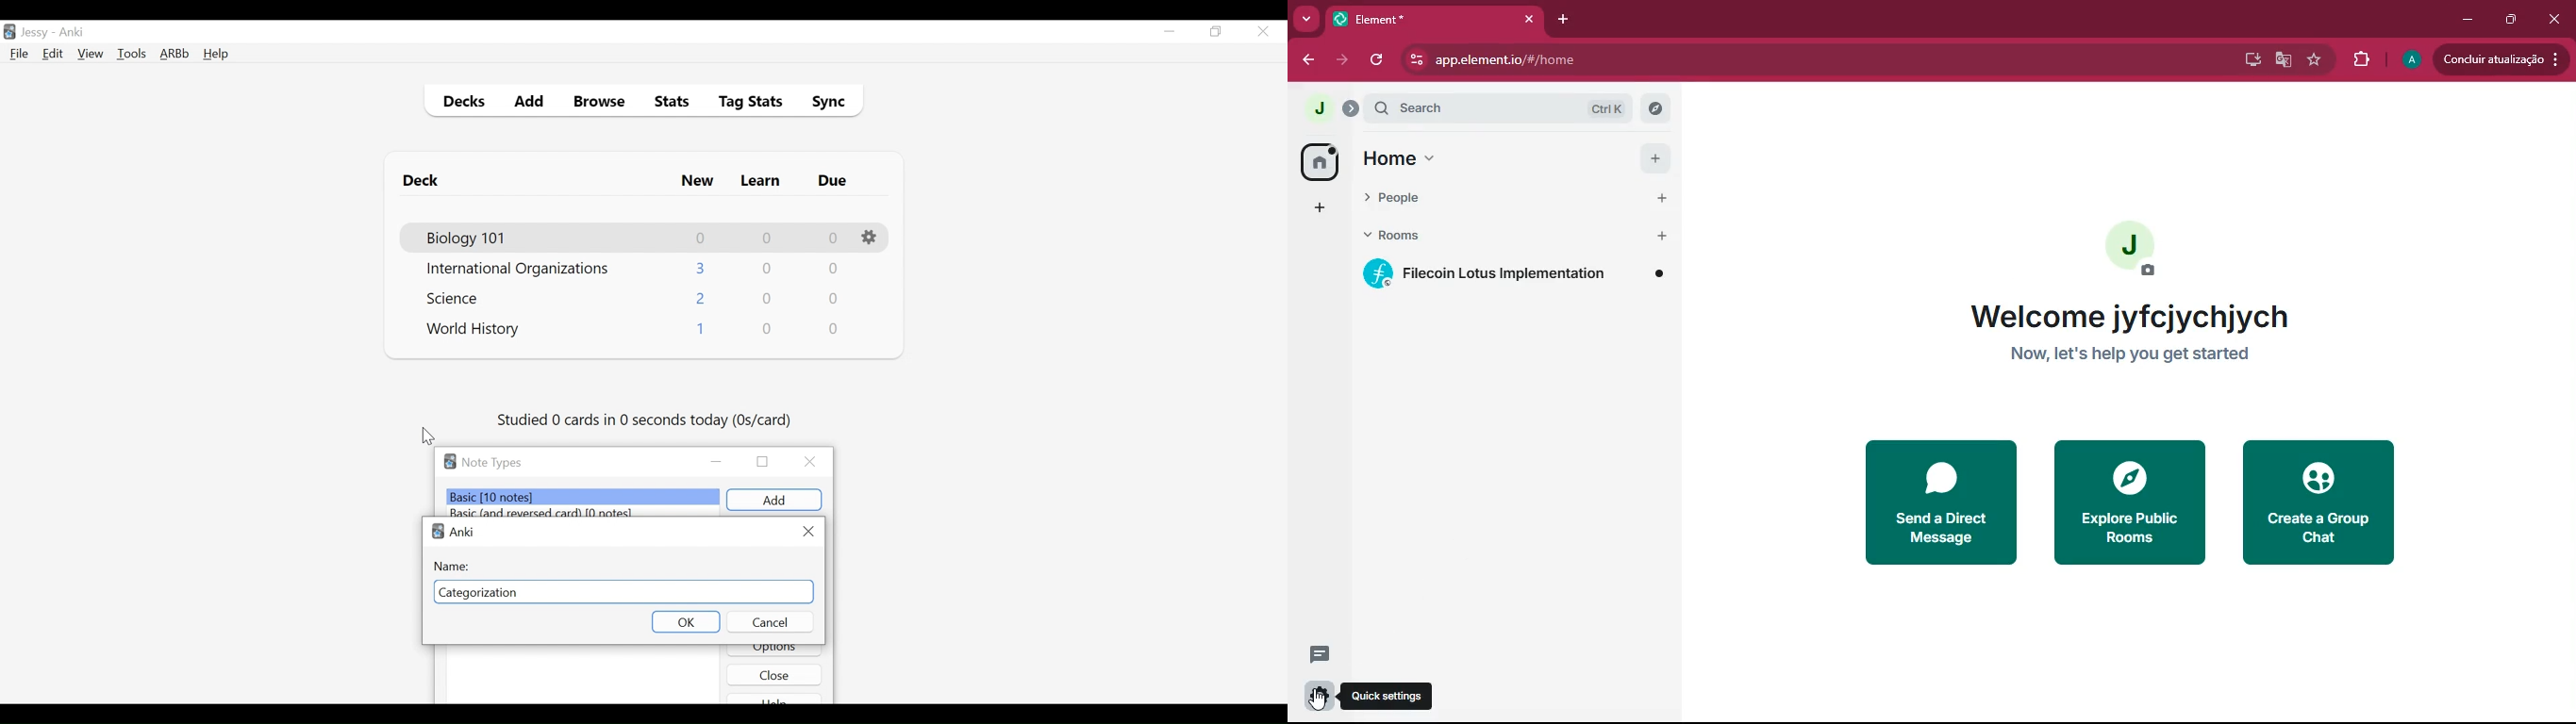 This screenshot has width=2576, height=728. I want to click on Learn Card Count, so click(766, 269).